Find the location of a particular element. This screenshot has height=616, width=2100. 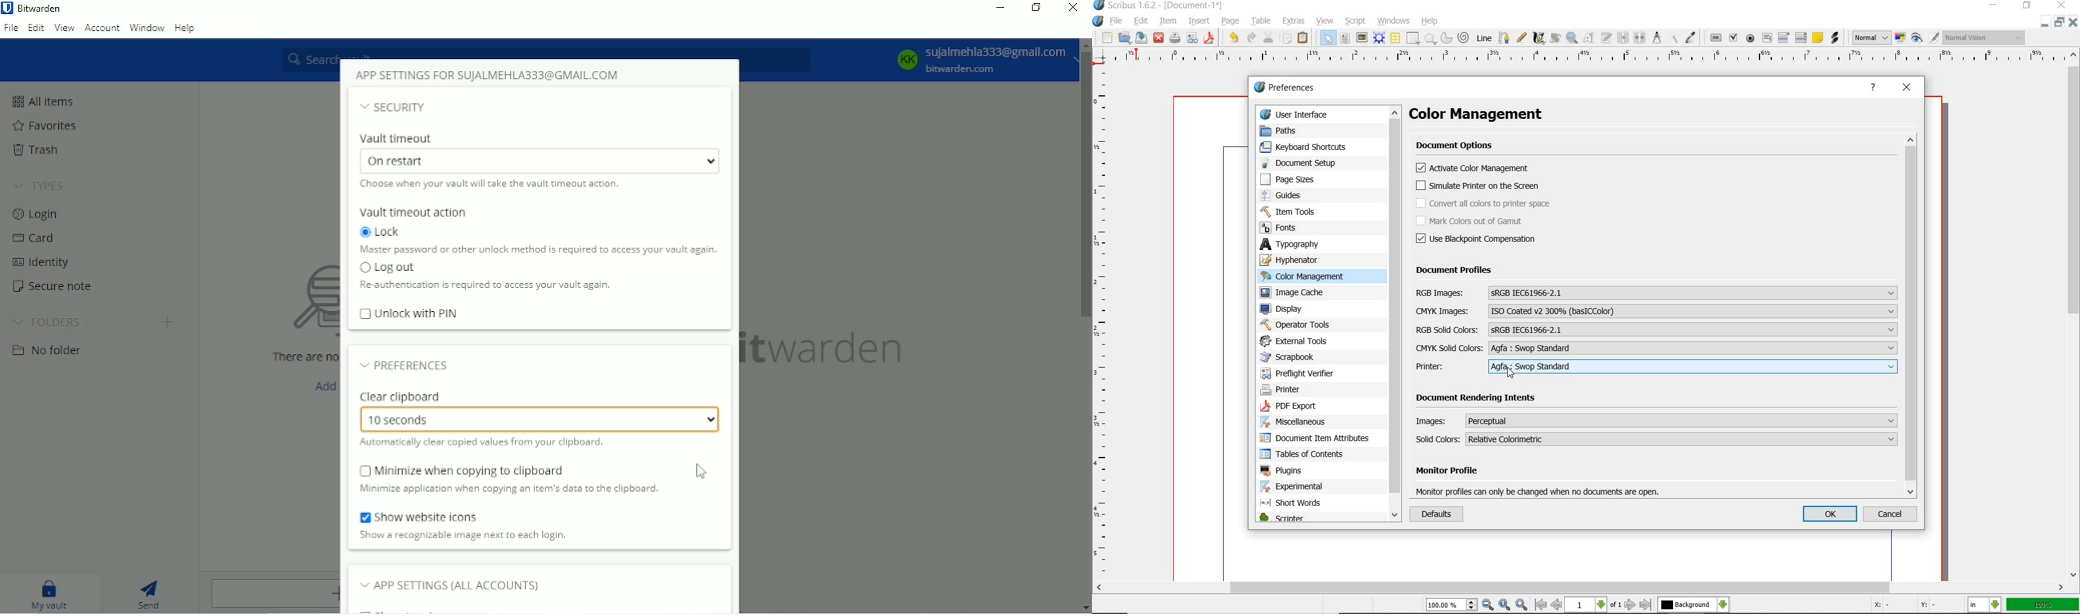

line is located at coordinates (1485, 38).